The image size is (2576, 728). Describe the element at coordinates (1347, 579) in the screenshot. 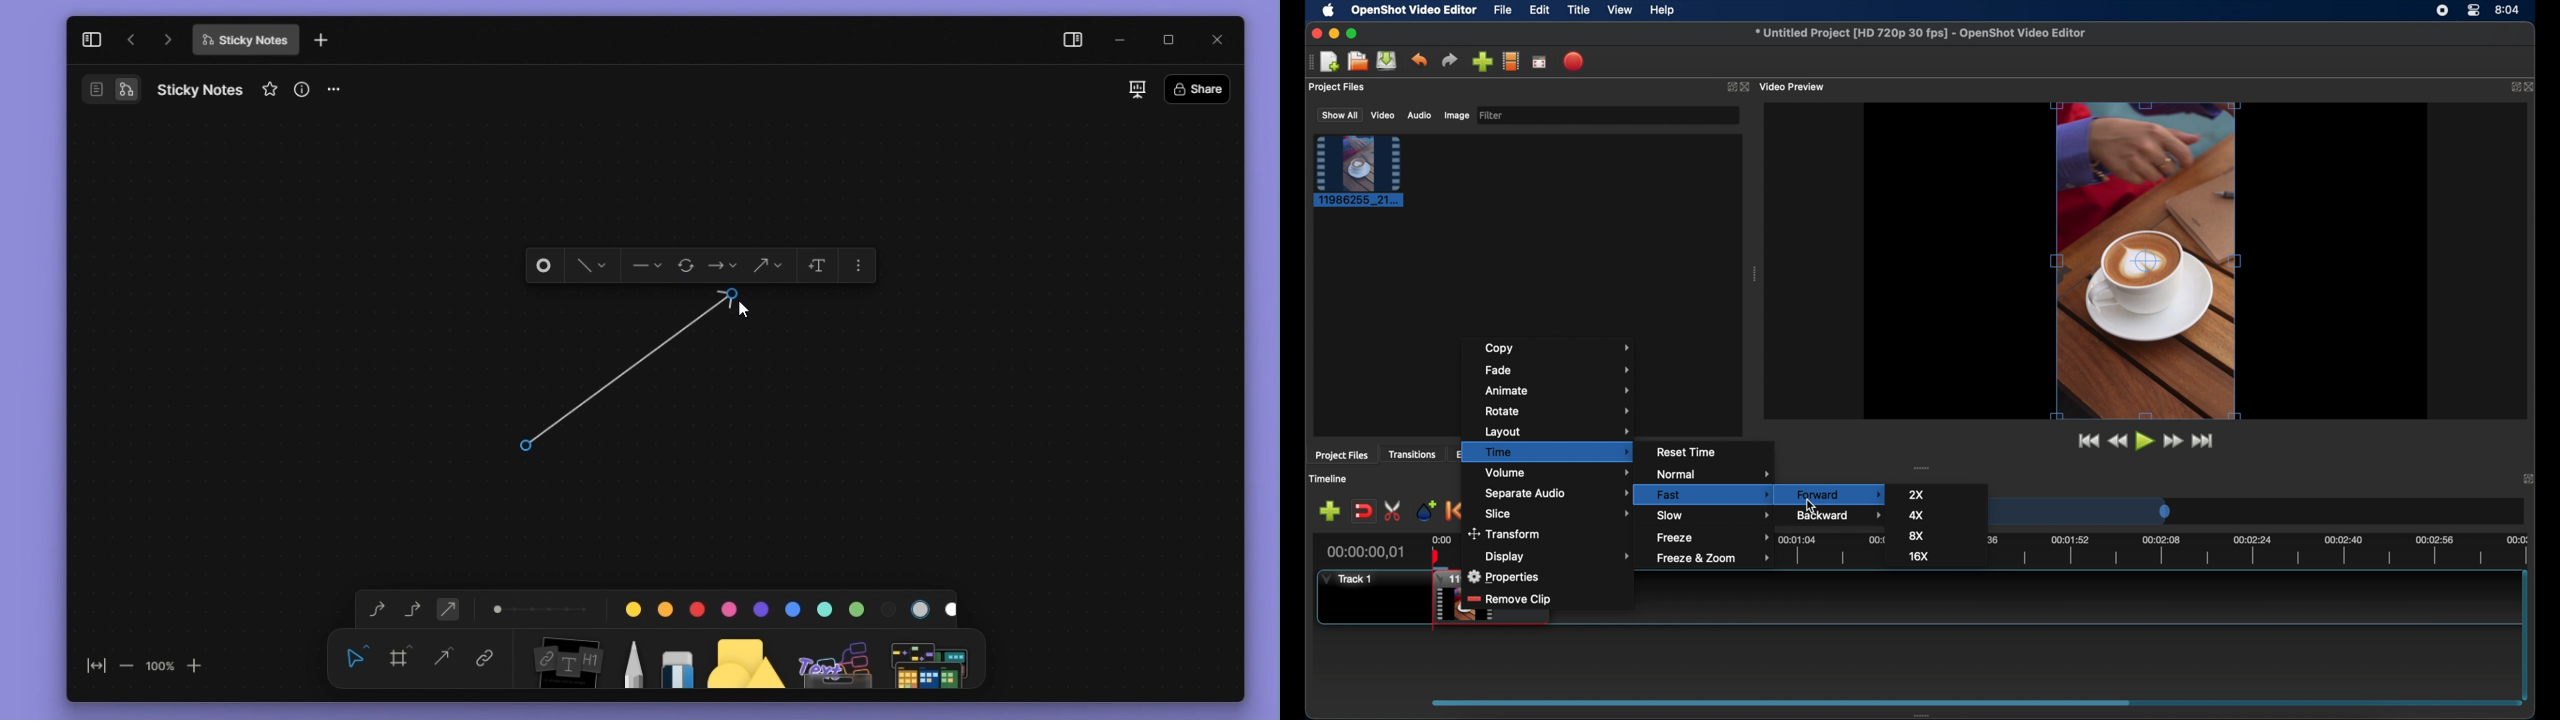

I see `track1` at that location.